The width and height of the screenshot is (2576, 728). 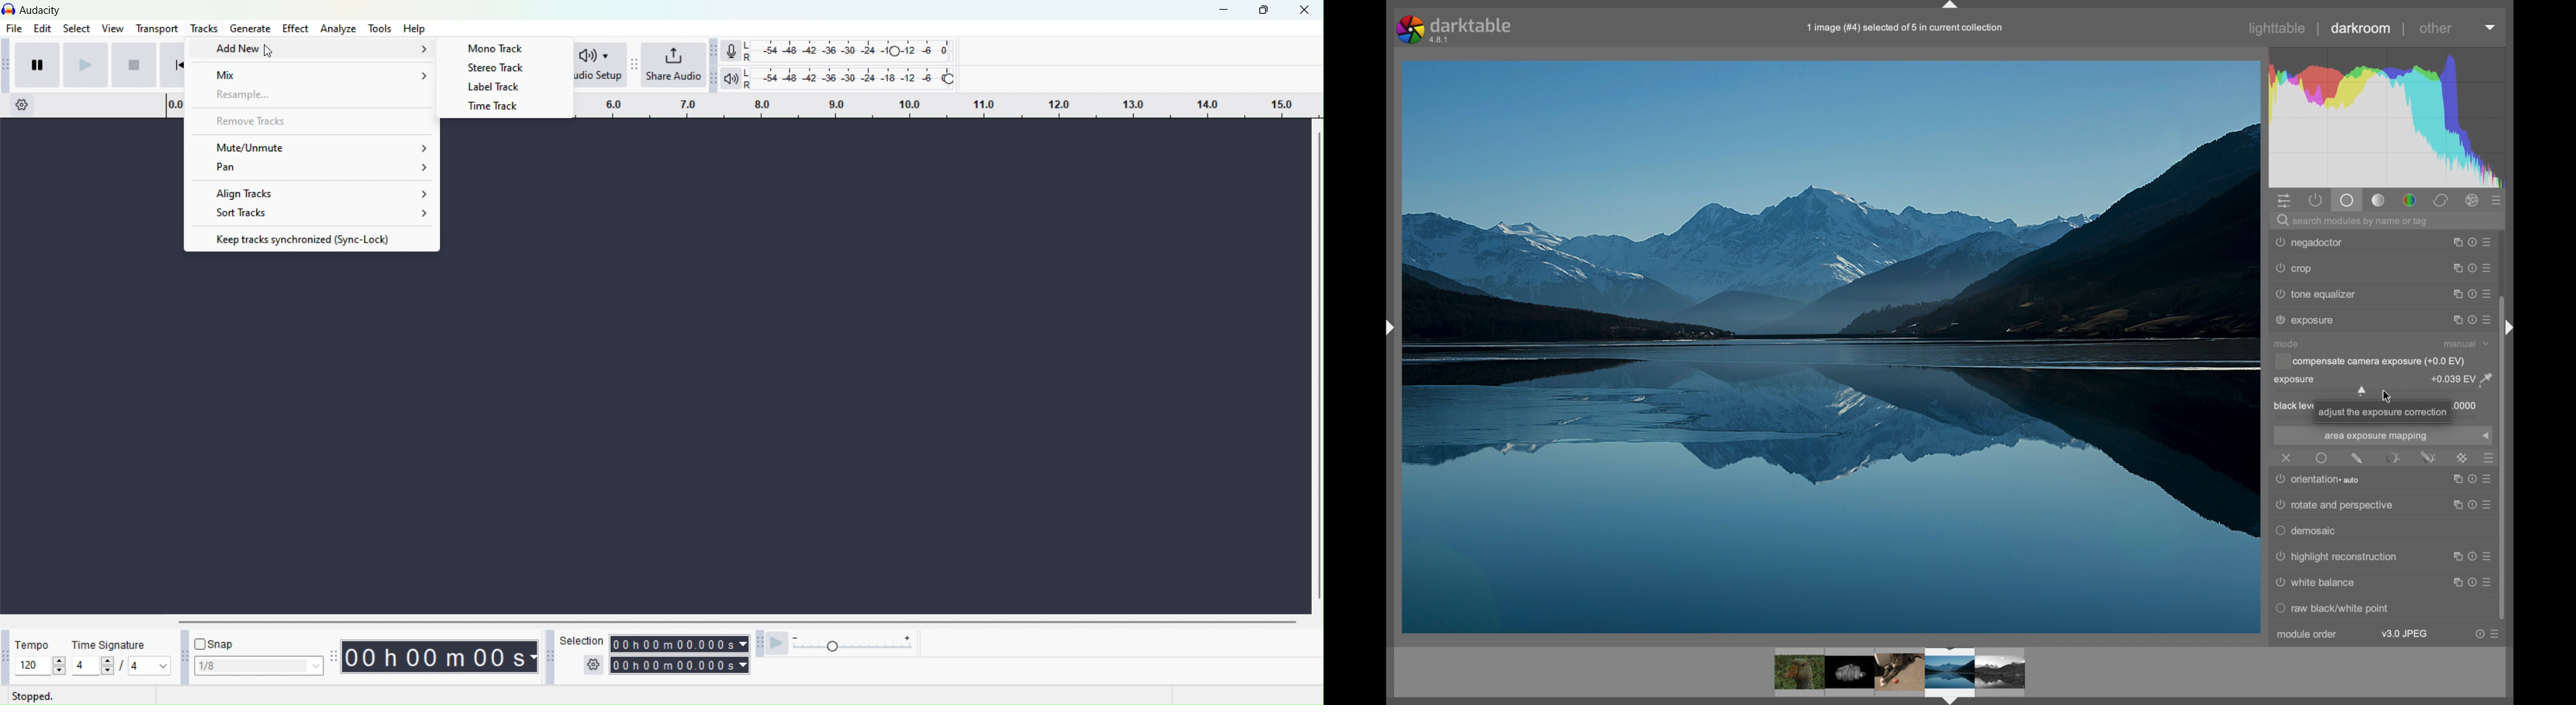 What do you see at coordinates (106, 672) in the screenshot?
I see `decrease beat per measure` at bounding box center [106, 672].